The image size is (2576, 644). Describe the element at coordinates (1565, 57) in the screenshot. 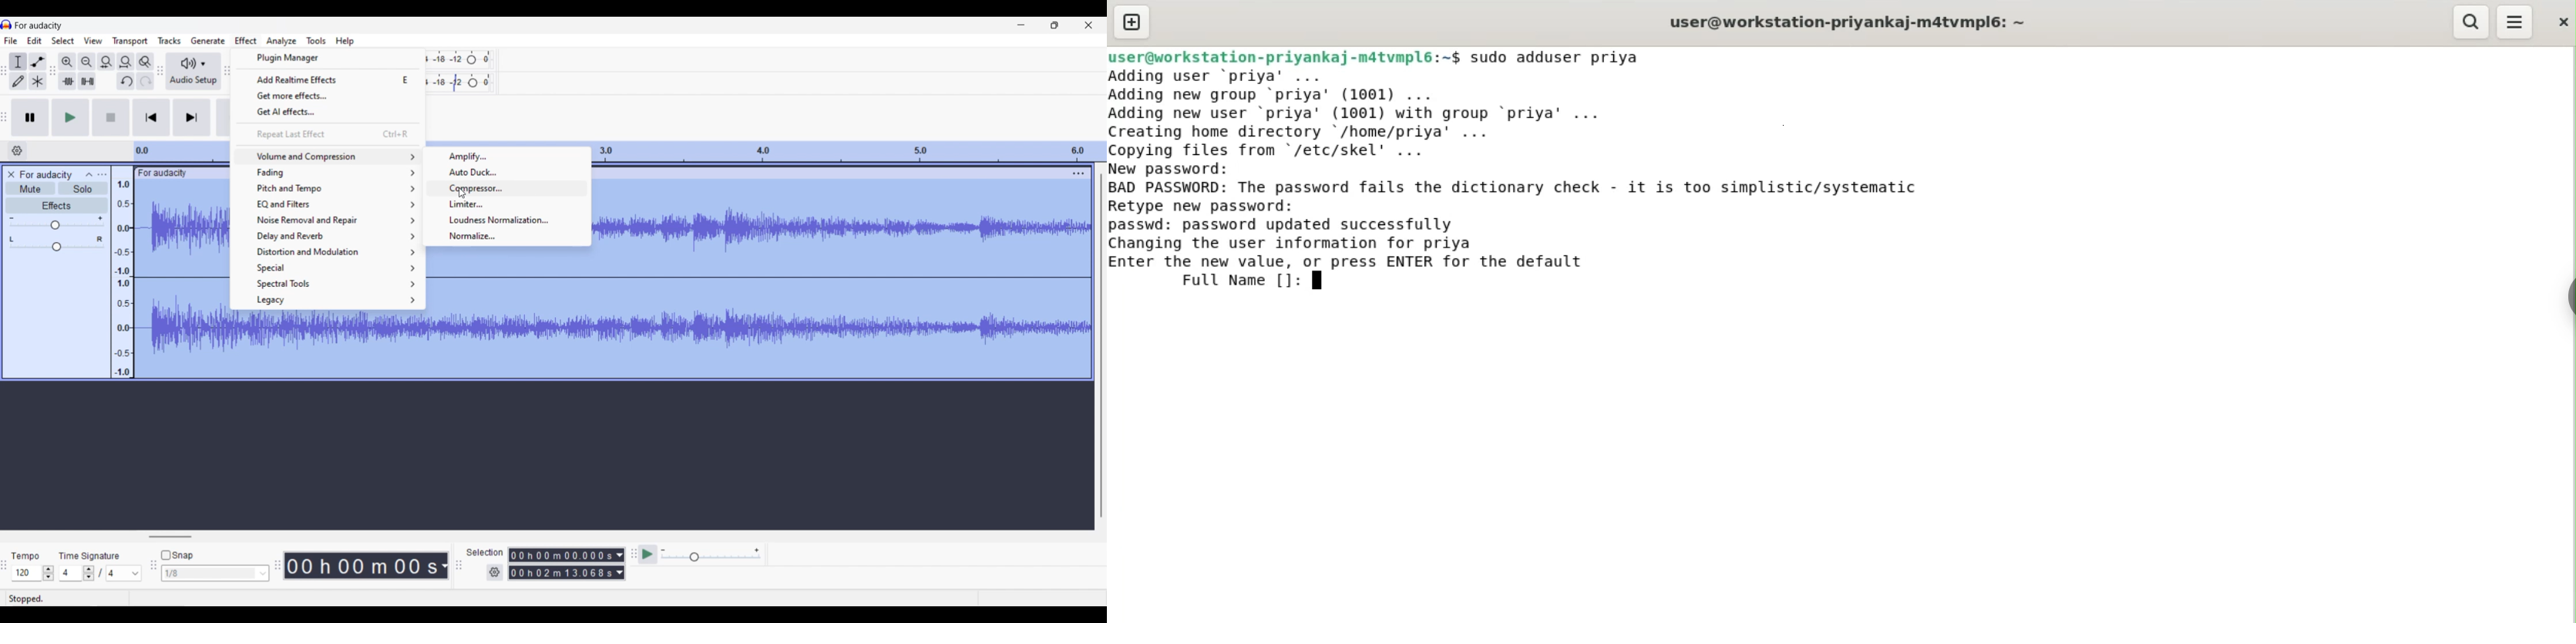

I see `sudo adduser priya` at that location.